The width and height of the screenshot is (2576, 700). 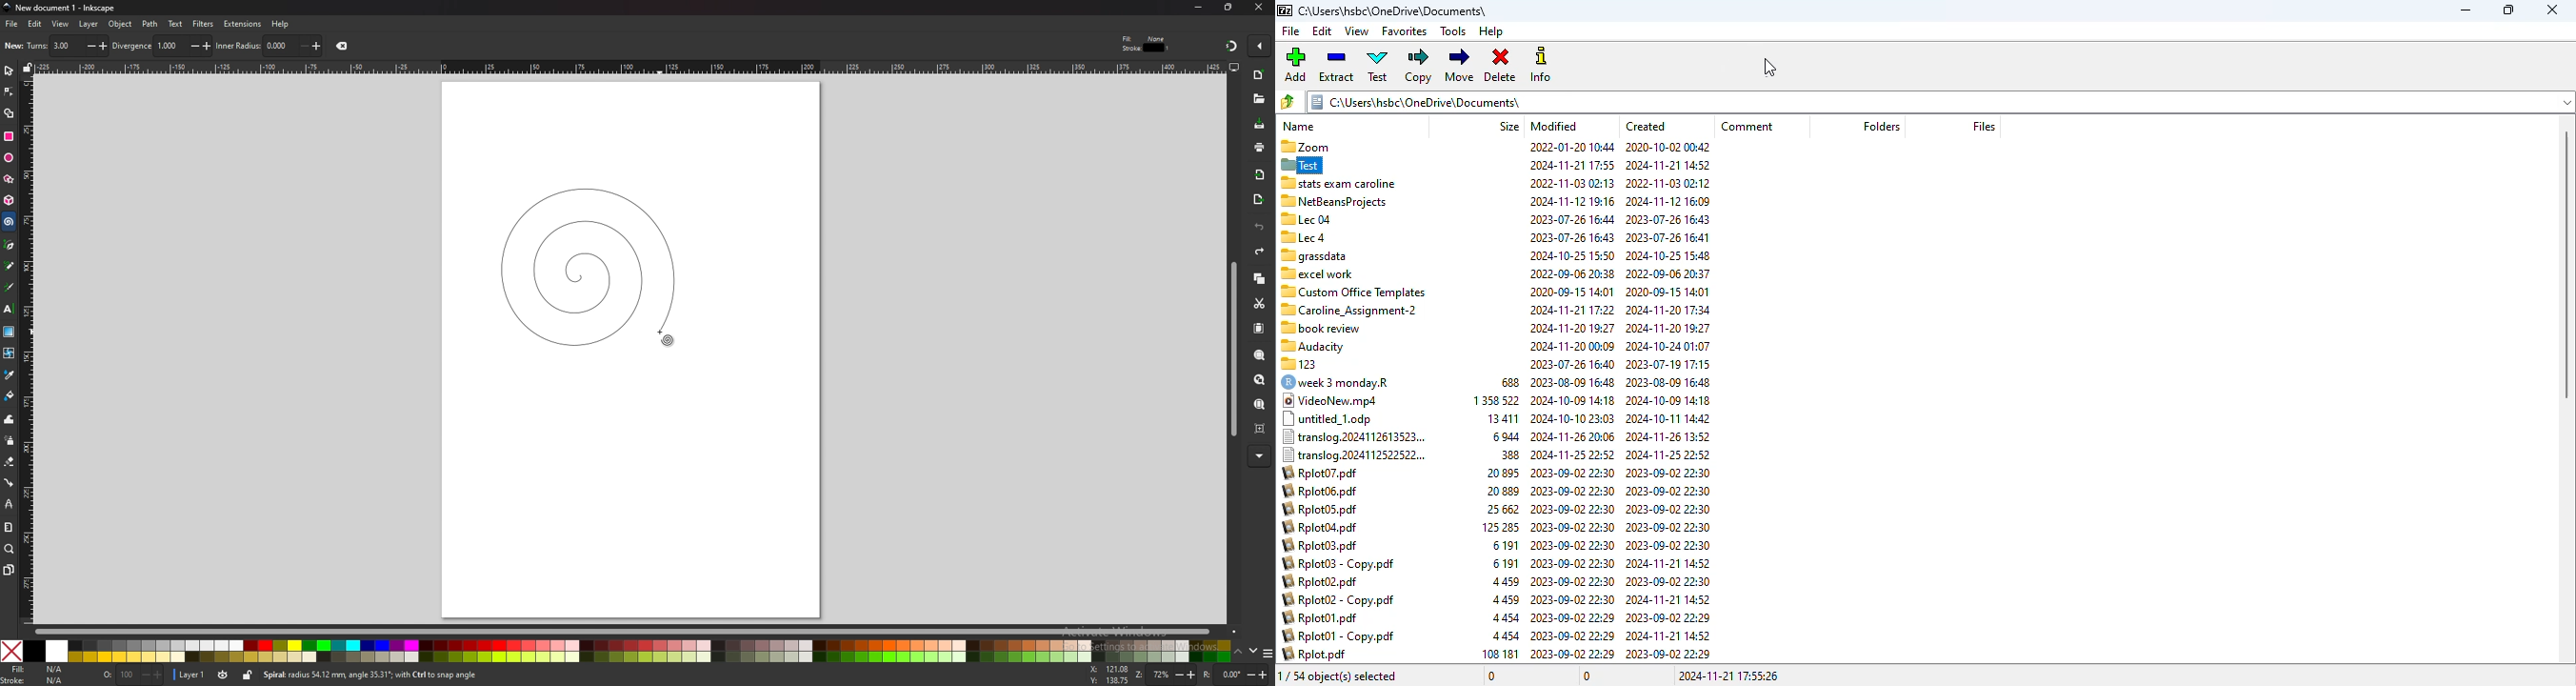 I want to click on 2023-09-02 22:29, so click(x=1573, y=617).